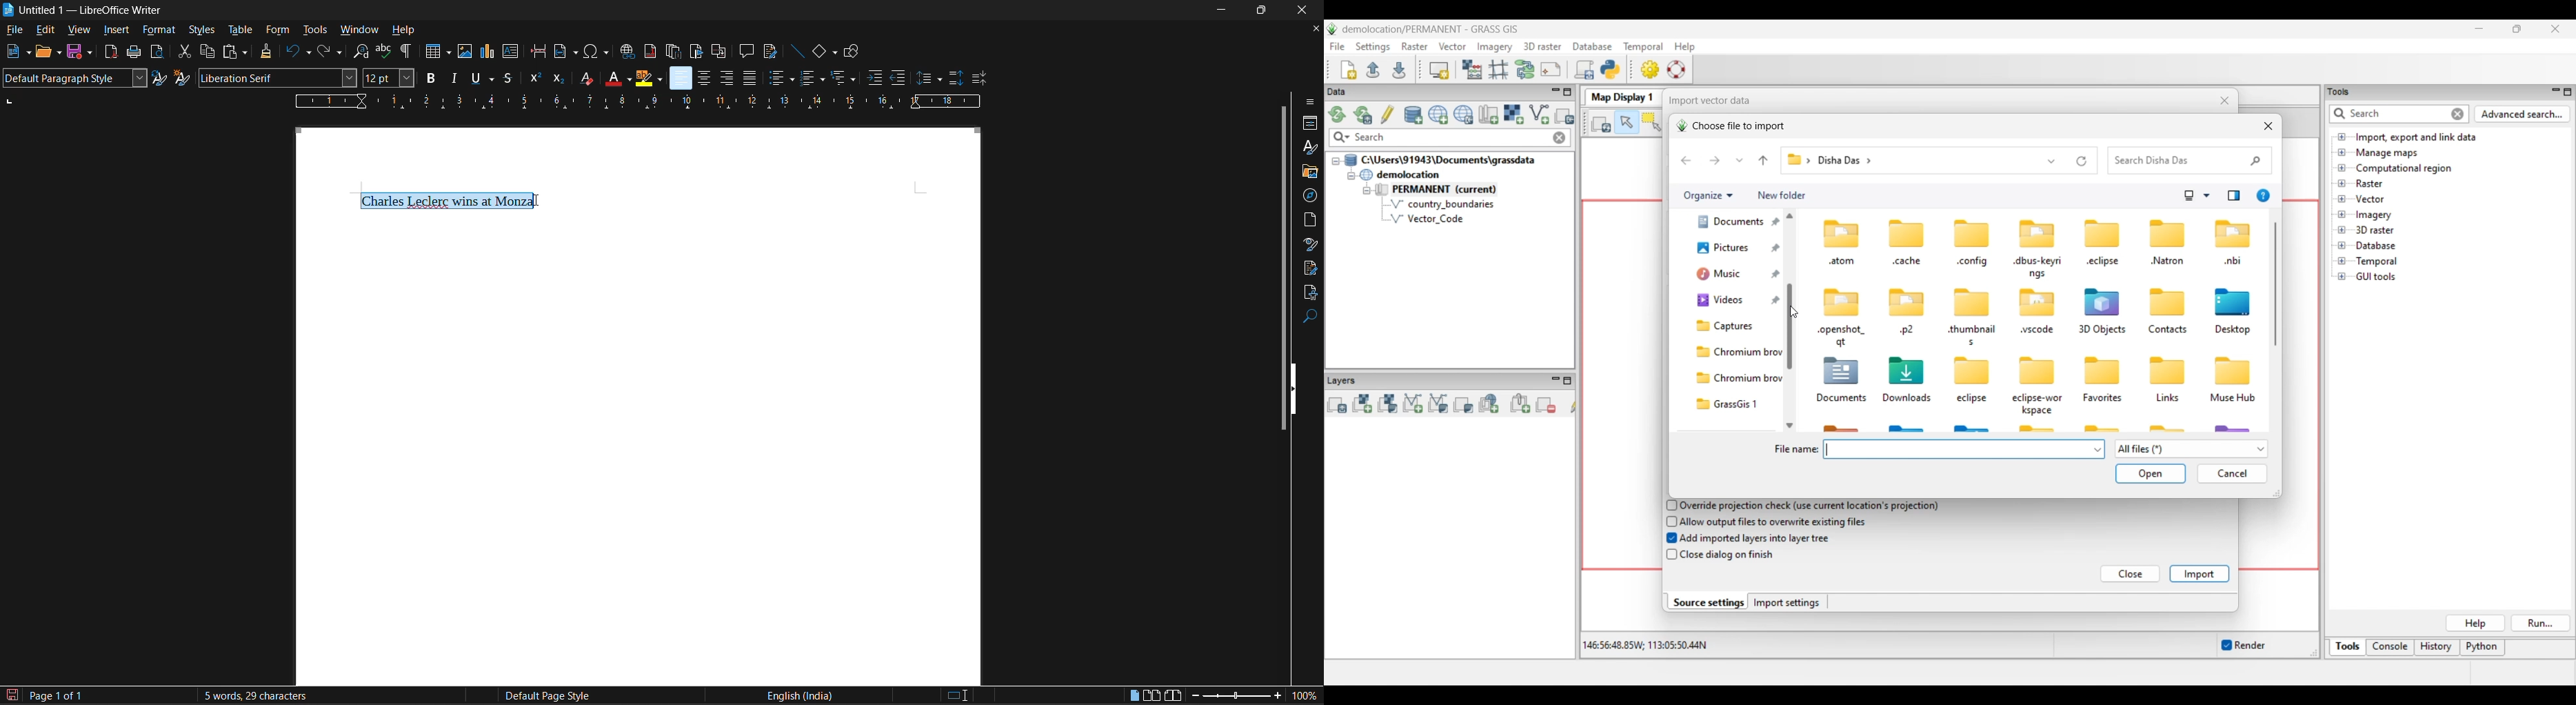  What do you see at coordinates (979, 79) in the screenshot?
I see `decrease paragraph spacing` at bounding box center [979, 79].